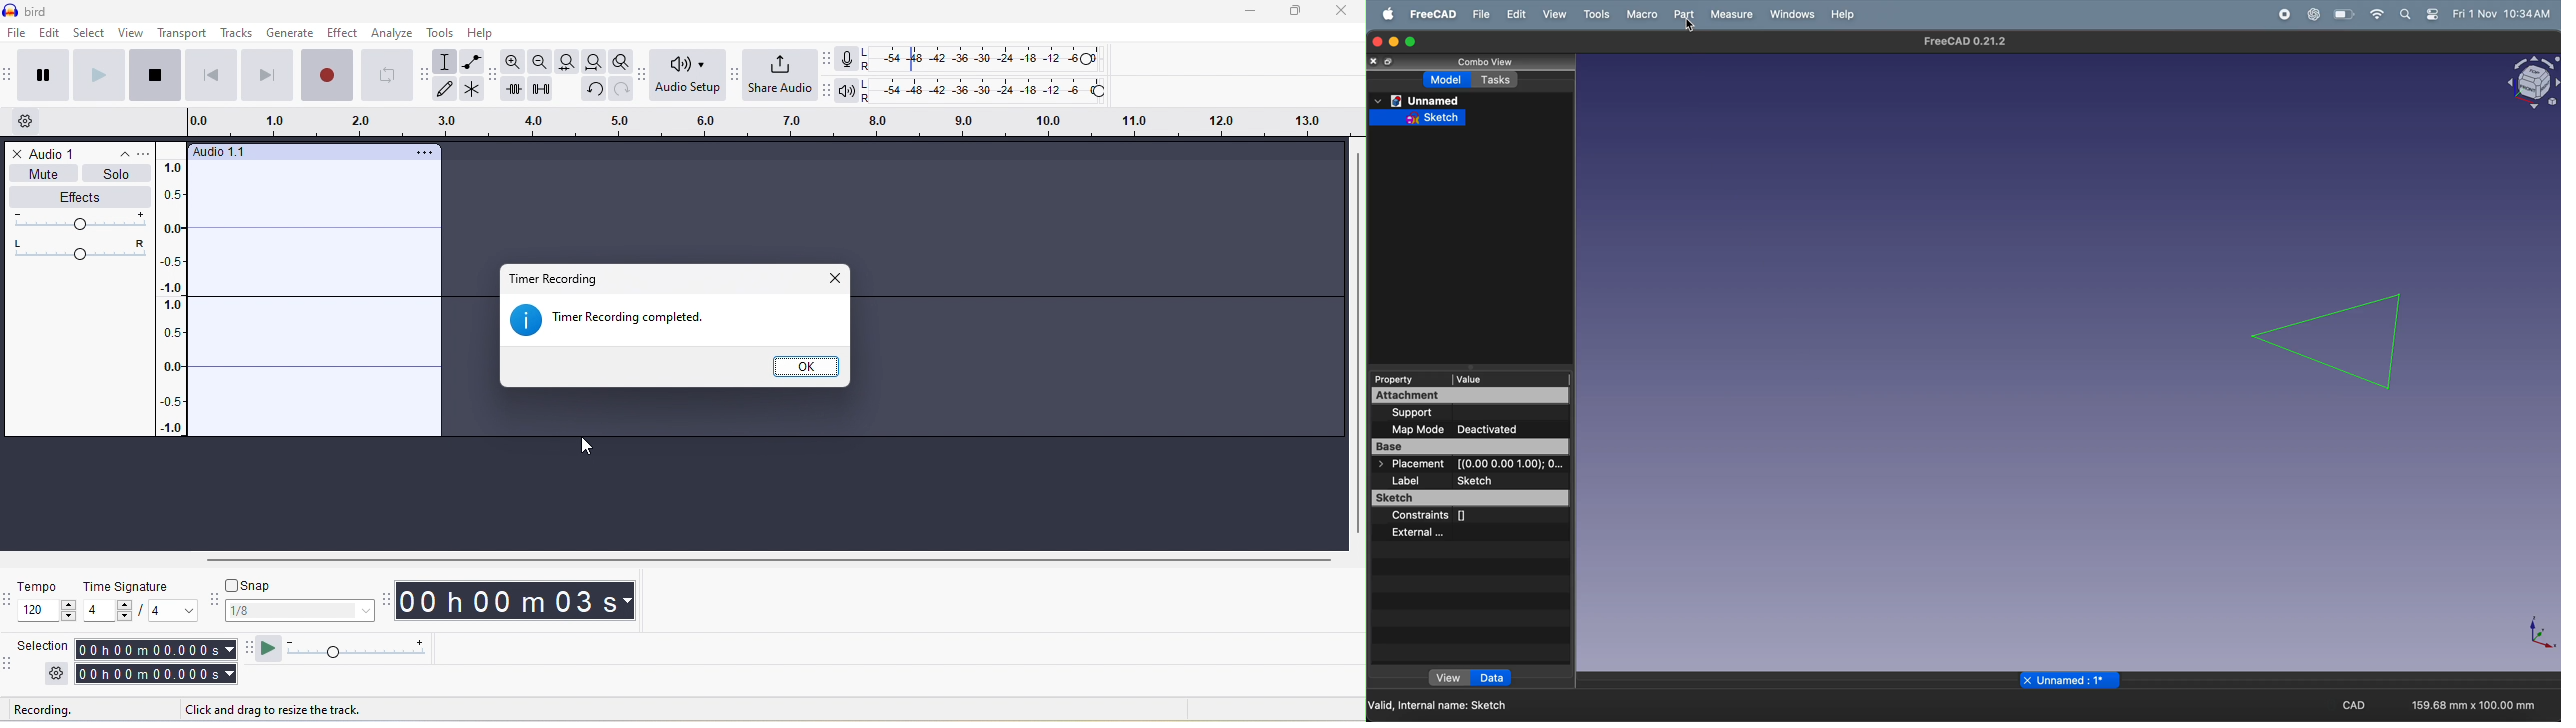 The width and height of the screenshot is (2576, 728). What do you see at coordinates (1733, 15) in the screenshot?
I see `measure` at bounding box center [1733, 15].